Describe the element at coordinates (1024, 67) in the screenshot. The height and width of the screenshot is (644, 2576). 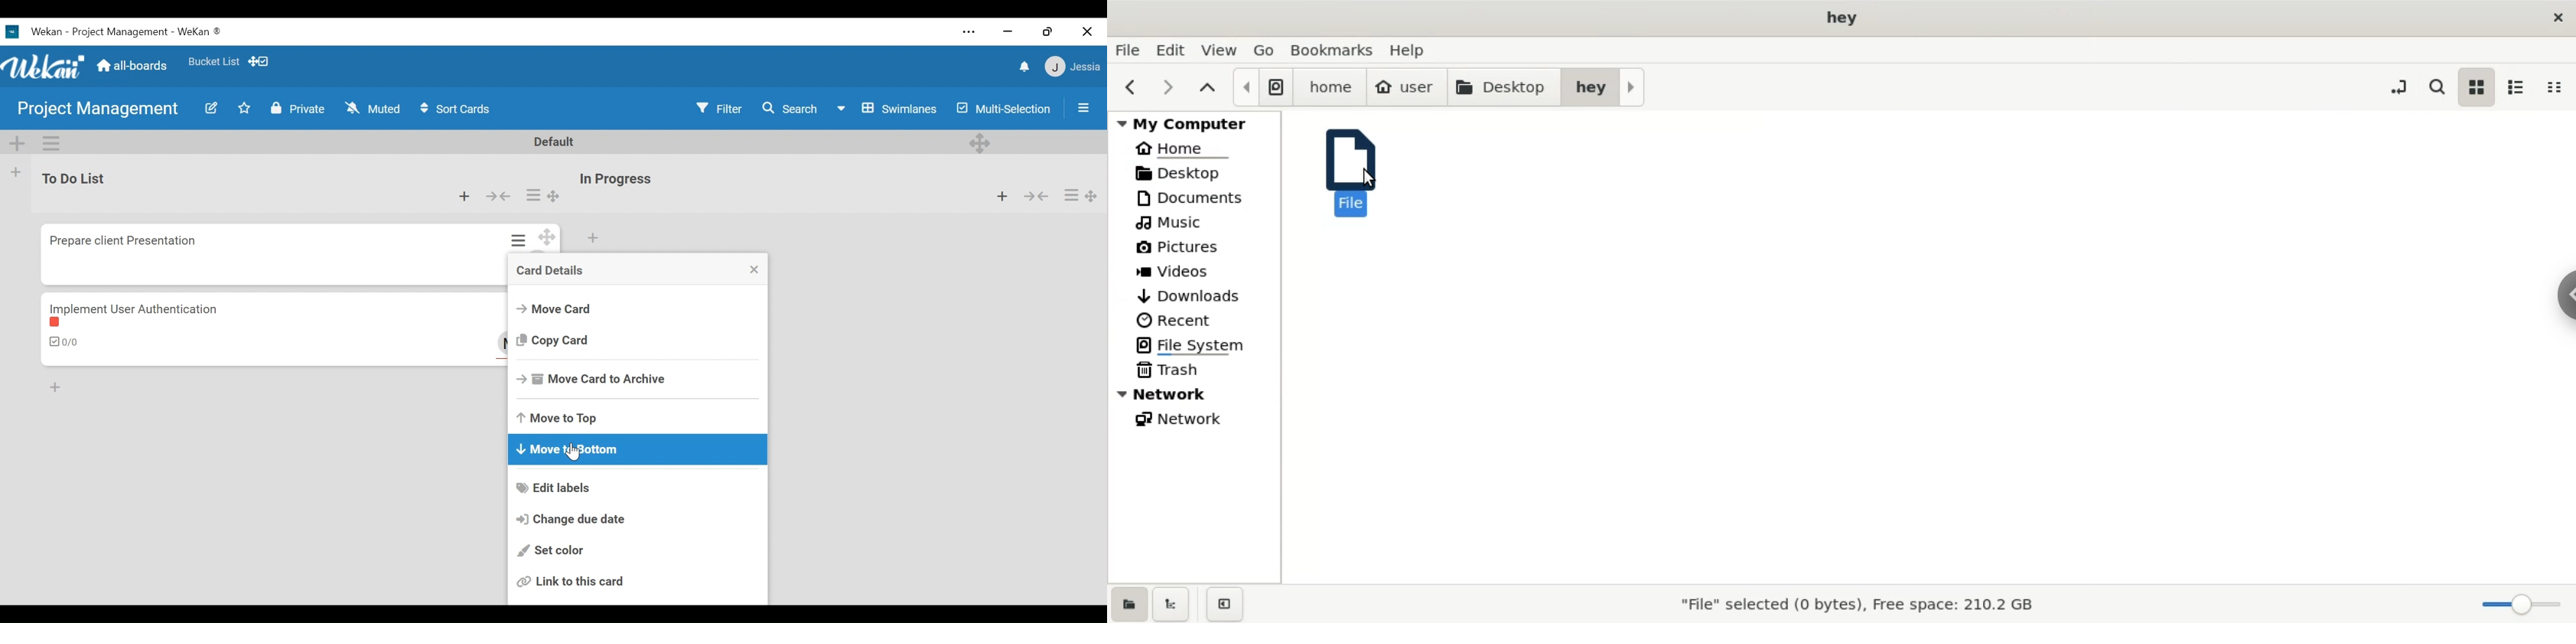
I see `notifications` at that location.